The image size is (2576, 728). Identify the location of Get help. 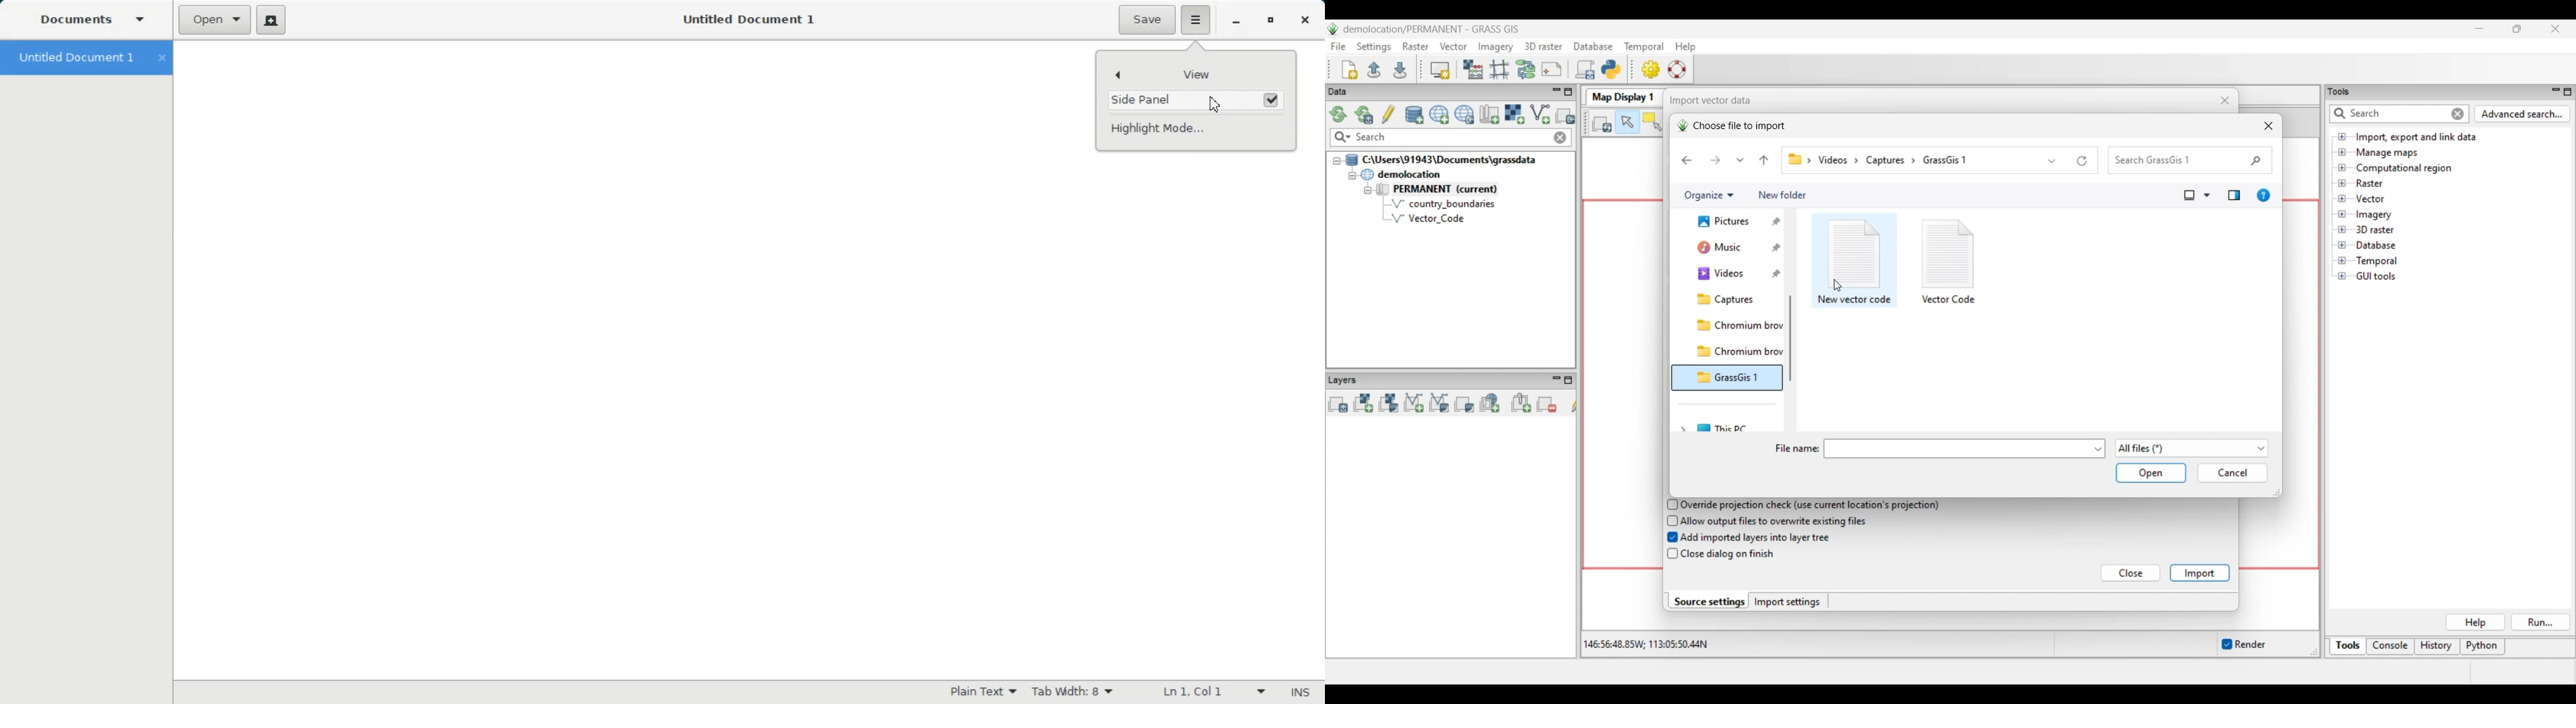
(2263, 196).